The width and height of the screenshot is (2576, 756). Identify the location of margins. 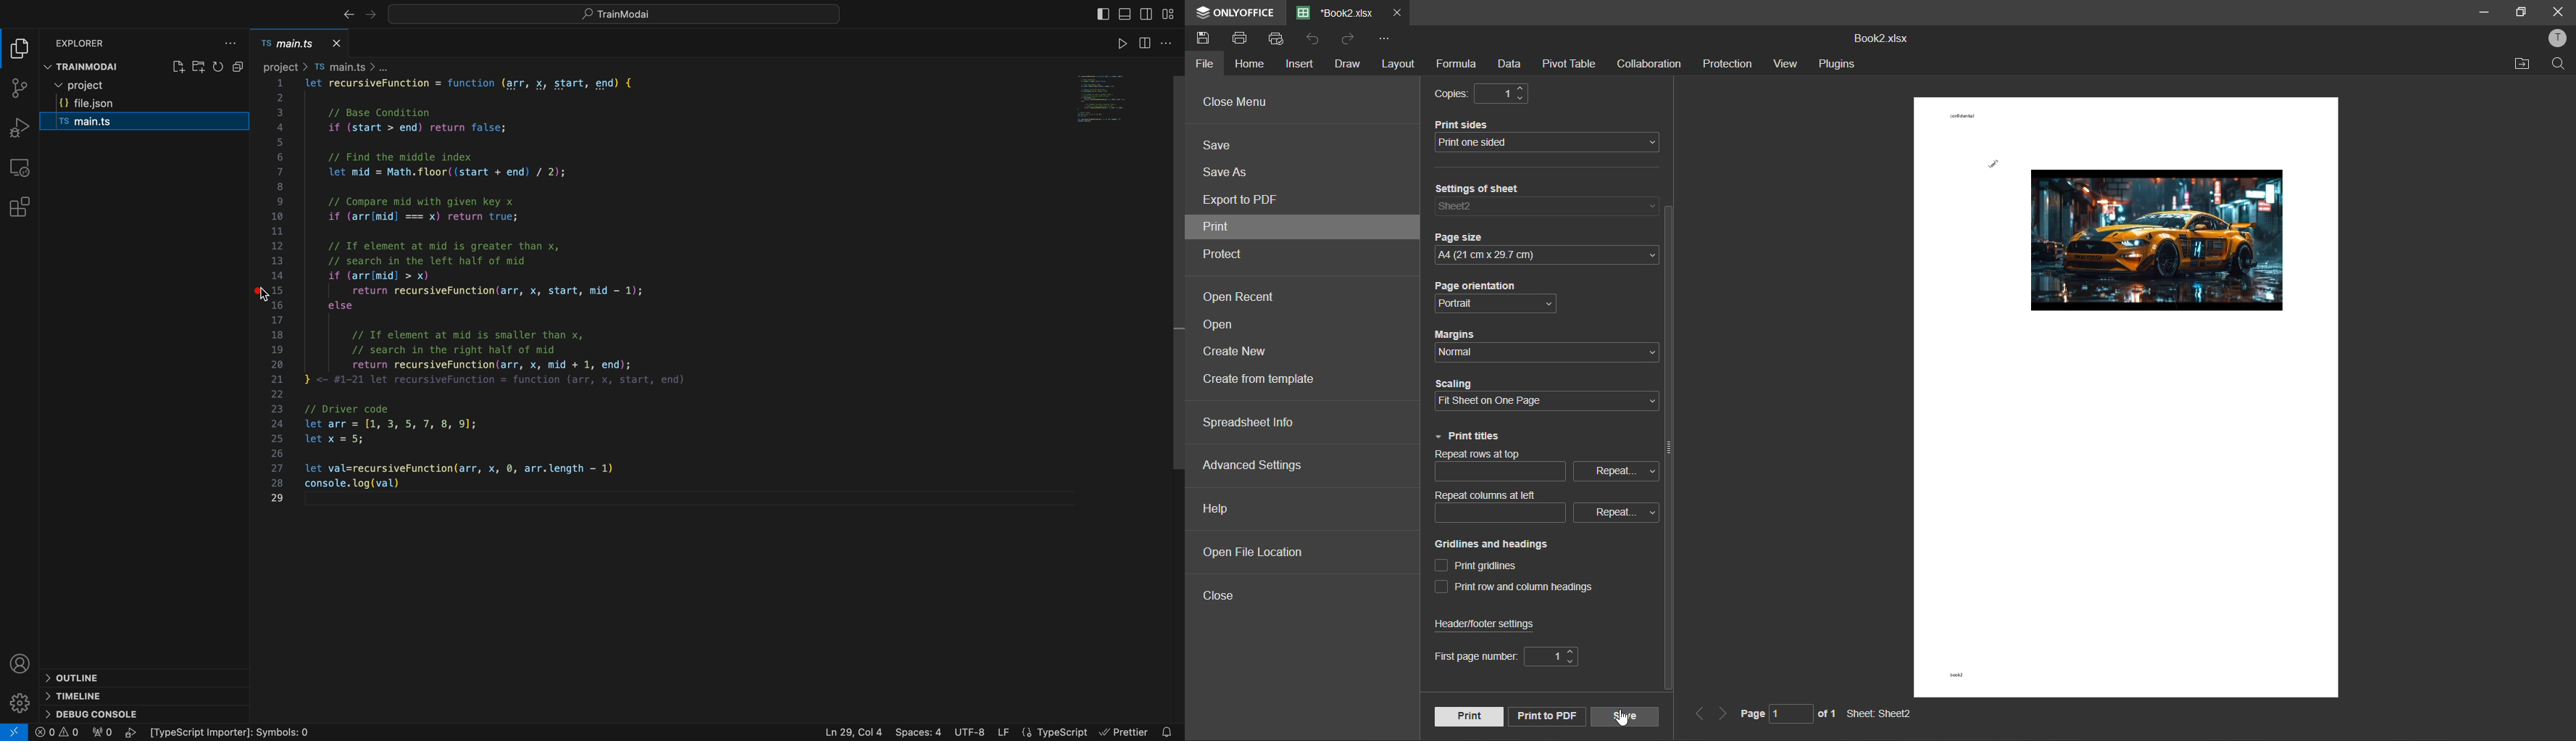
(1542, 353).